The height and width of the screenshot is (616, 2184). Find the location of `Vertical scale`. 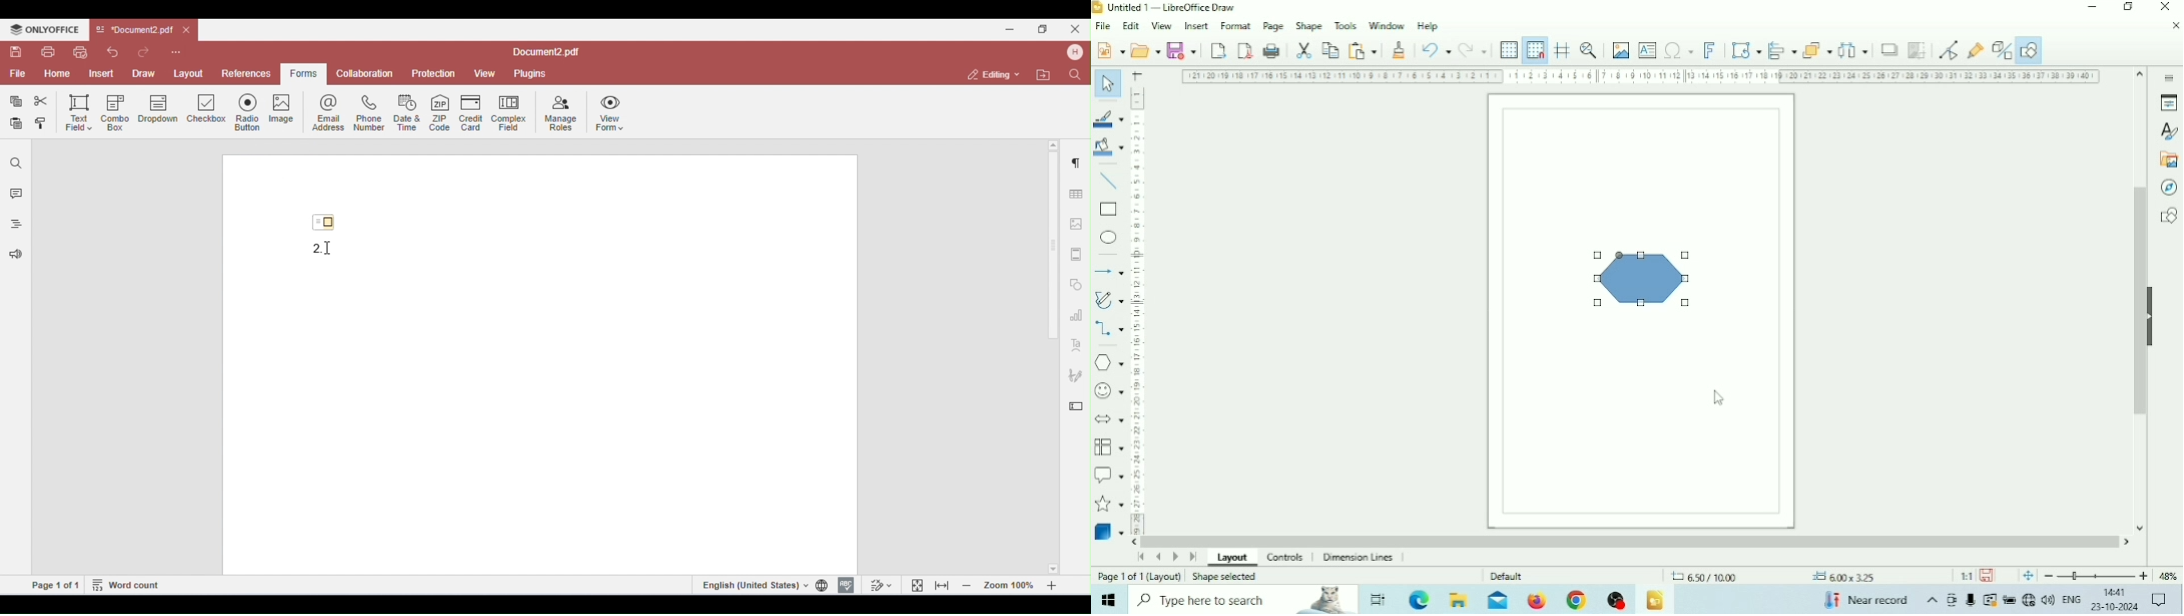

Vertical scale is located at coordinates (1137, 310).